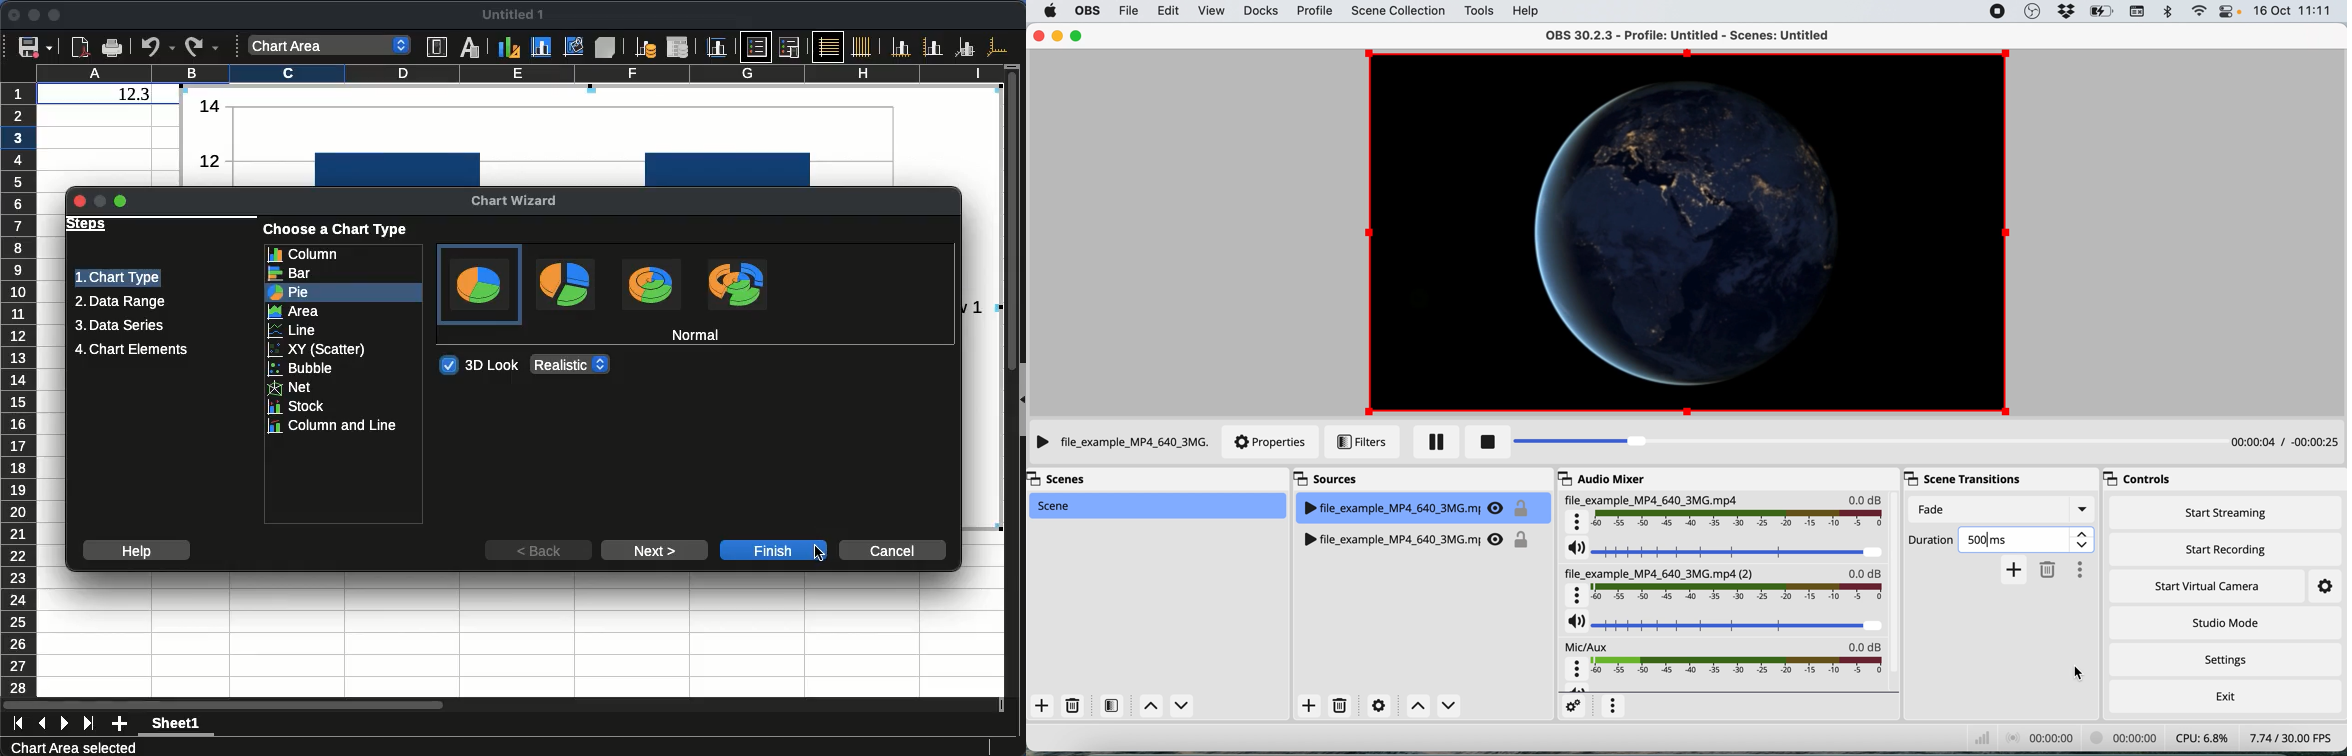  I want to click on Z axes, so click(965, 47).